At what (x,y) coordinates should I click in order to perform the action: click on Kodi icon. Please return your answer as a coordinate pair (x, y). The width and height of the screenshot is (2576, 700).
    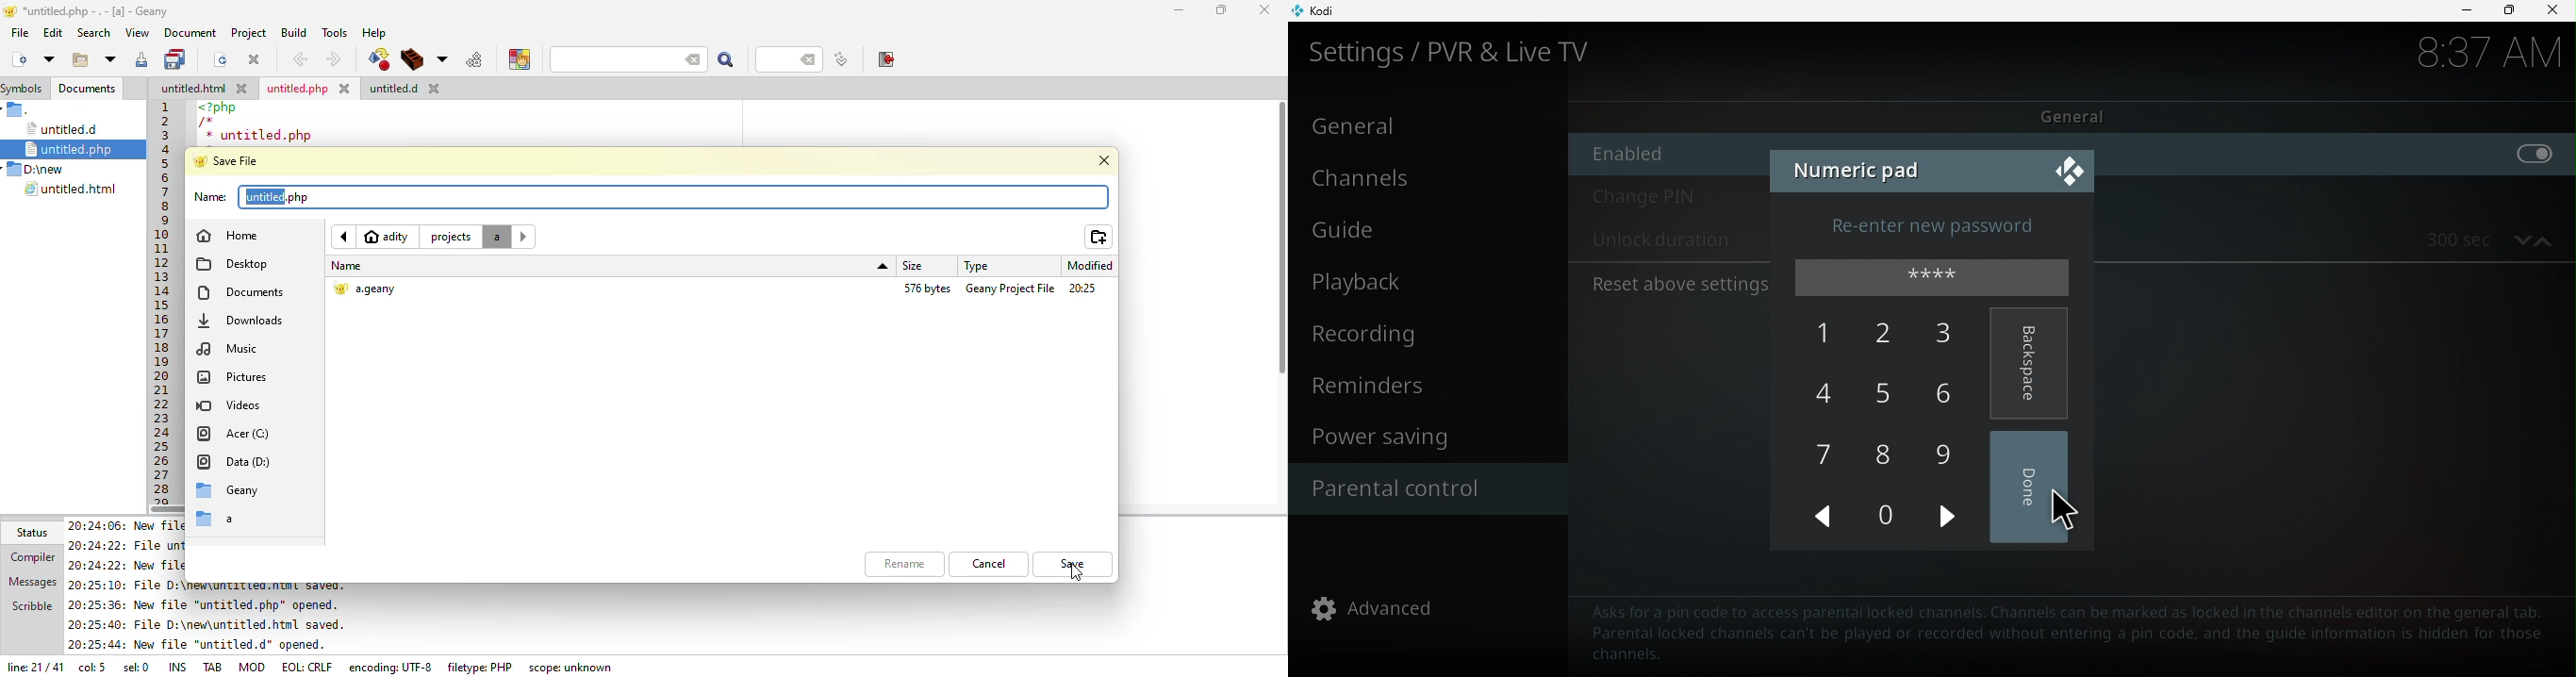
    Looking at the image, I should click on (1327, 9).